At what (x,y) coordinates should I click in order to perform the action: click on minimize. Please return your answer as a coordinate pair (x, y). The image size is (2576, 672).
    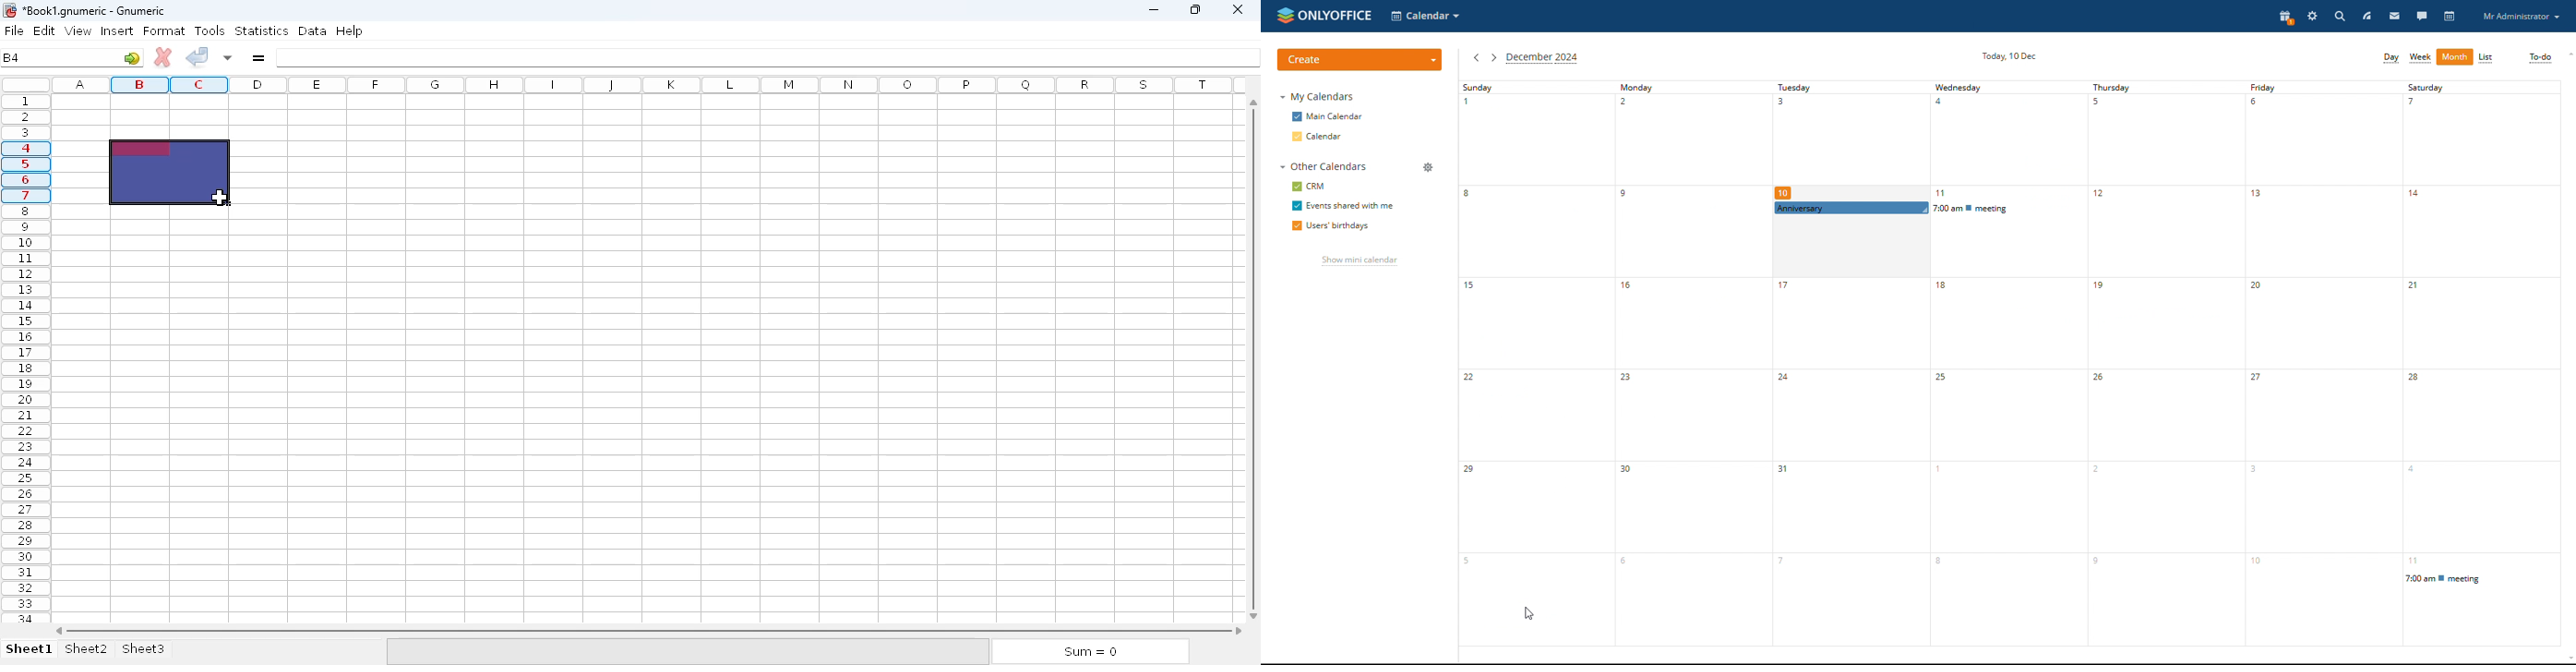
    Looking at the image, I should click on (1154, 10).